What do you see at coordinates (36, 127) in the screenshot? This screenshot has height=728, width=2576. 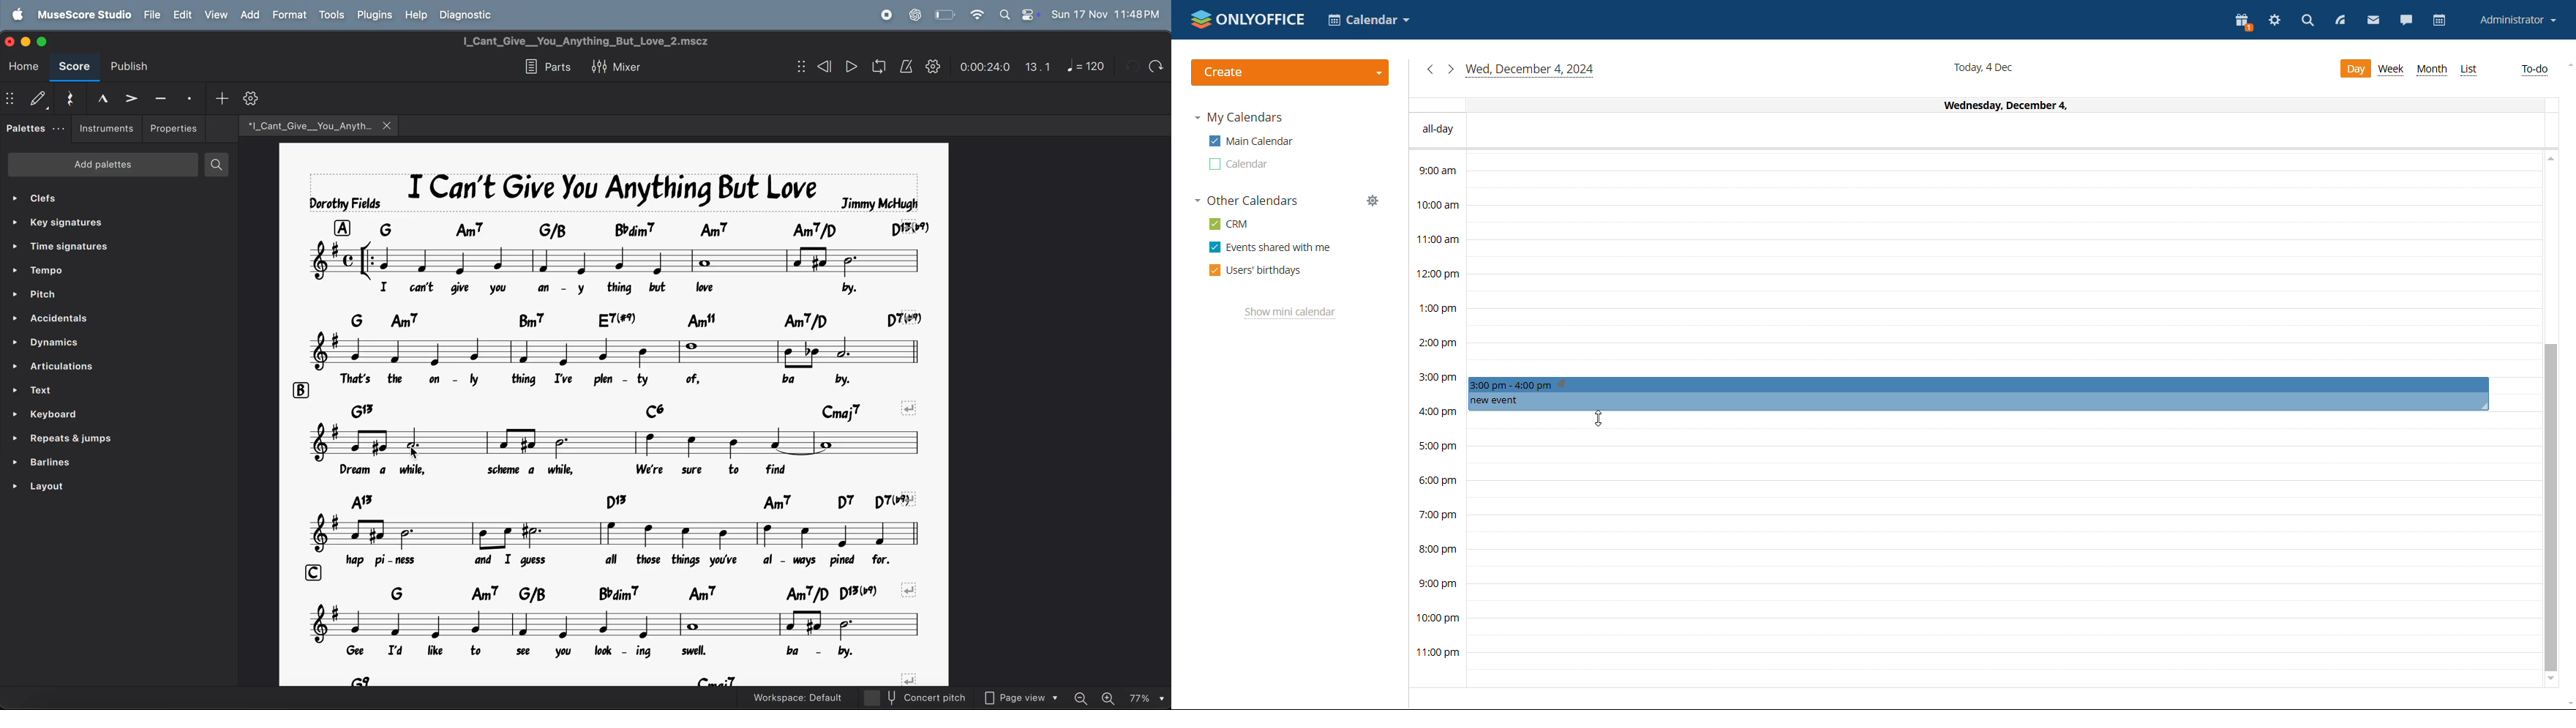 I see `palettes` at bounding box center [36, 127].